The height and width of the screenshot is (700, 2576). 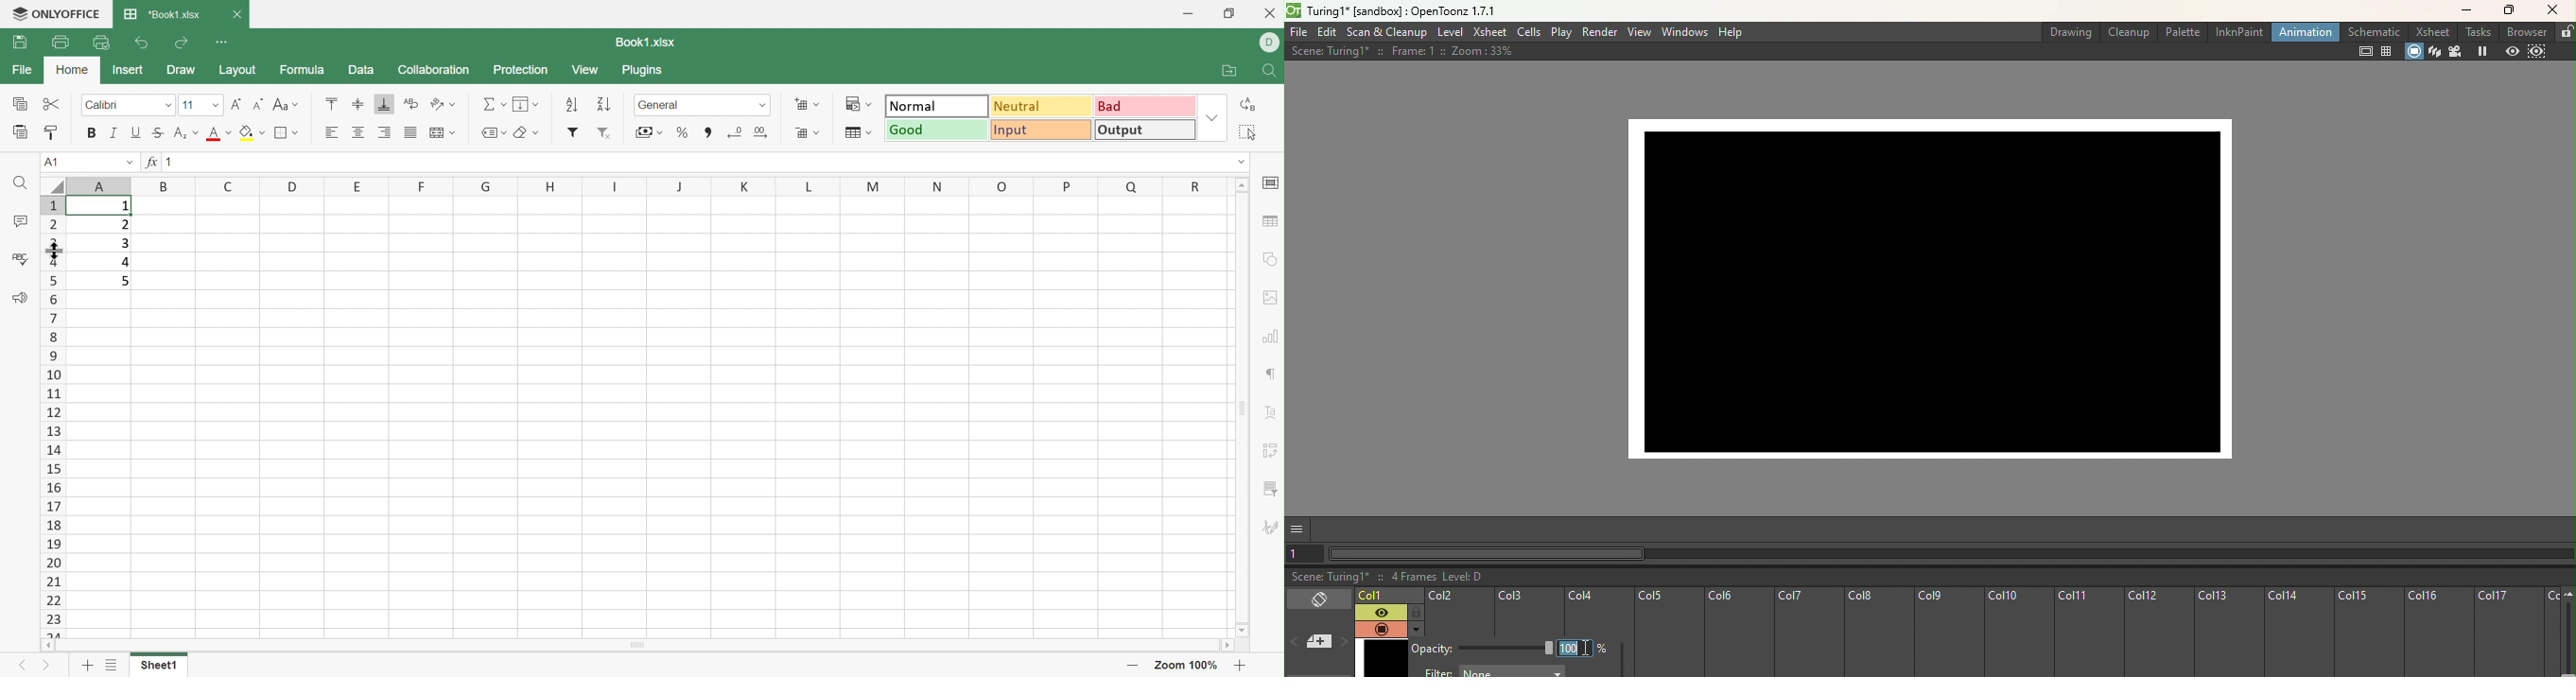 What do you see at coordinates (182, 42) in the screenshot?
I see `Redo` at bounding box center [182, 42].